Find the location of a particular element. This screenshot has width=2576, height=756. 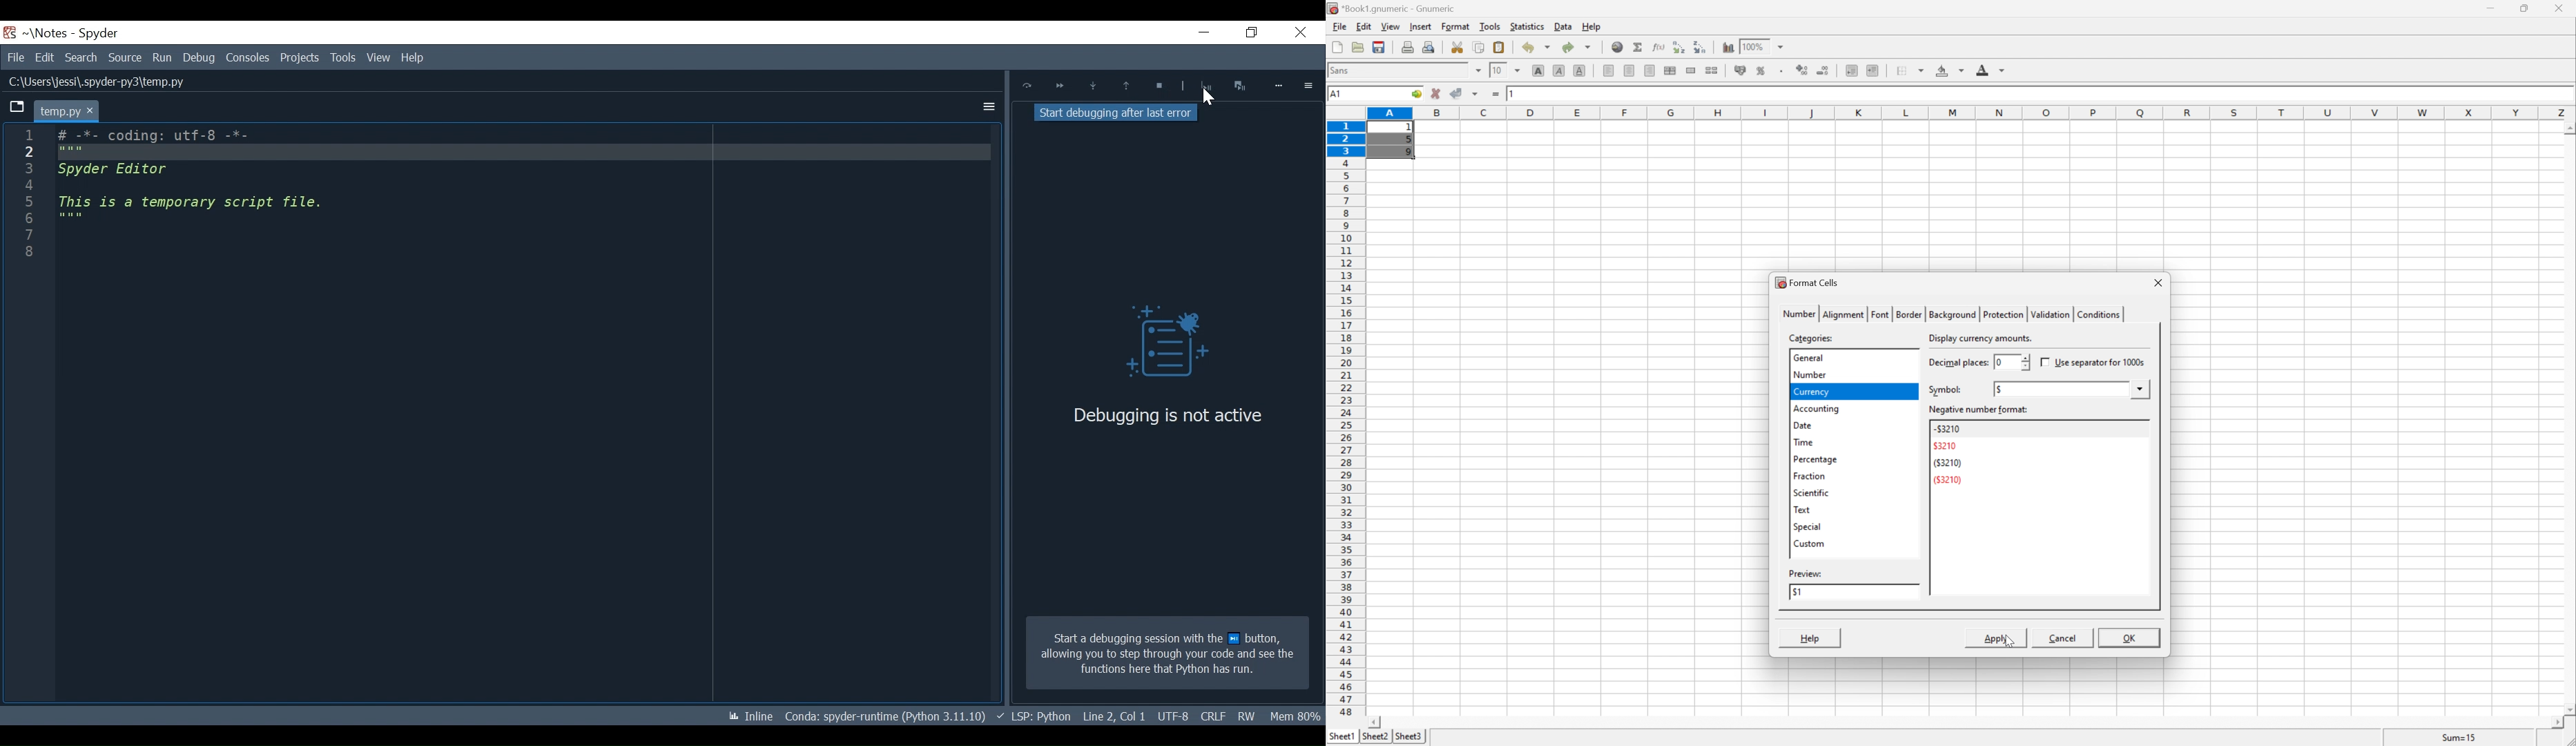

1 is located at coordinates (1513, 92).